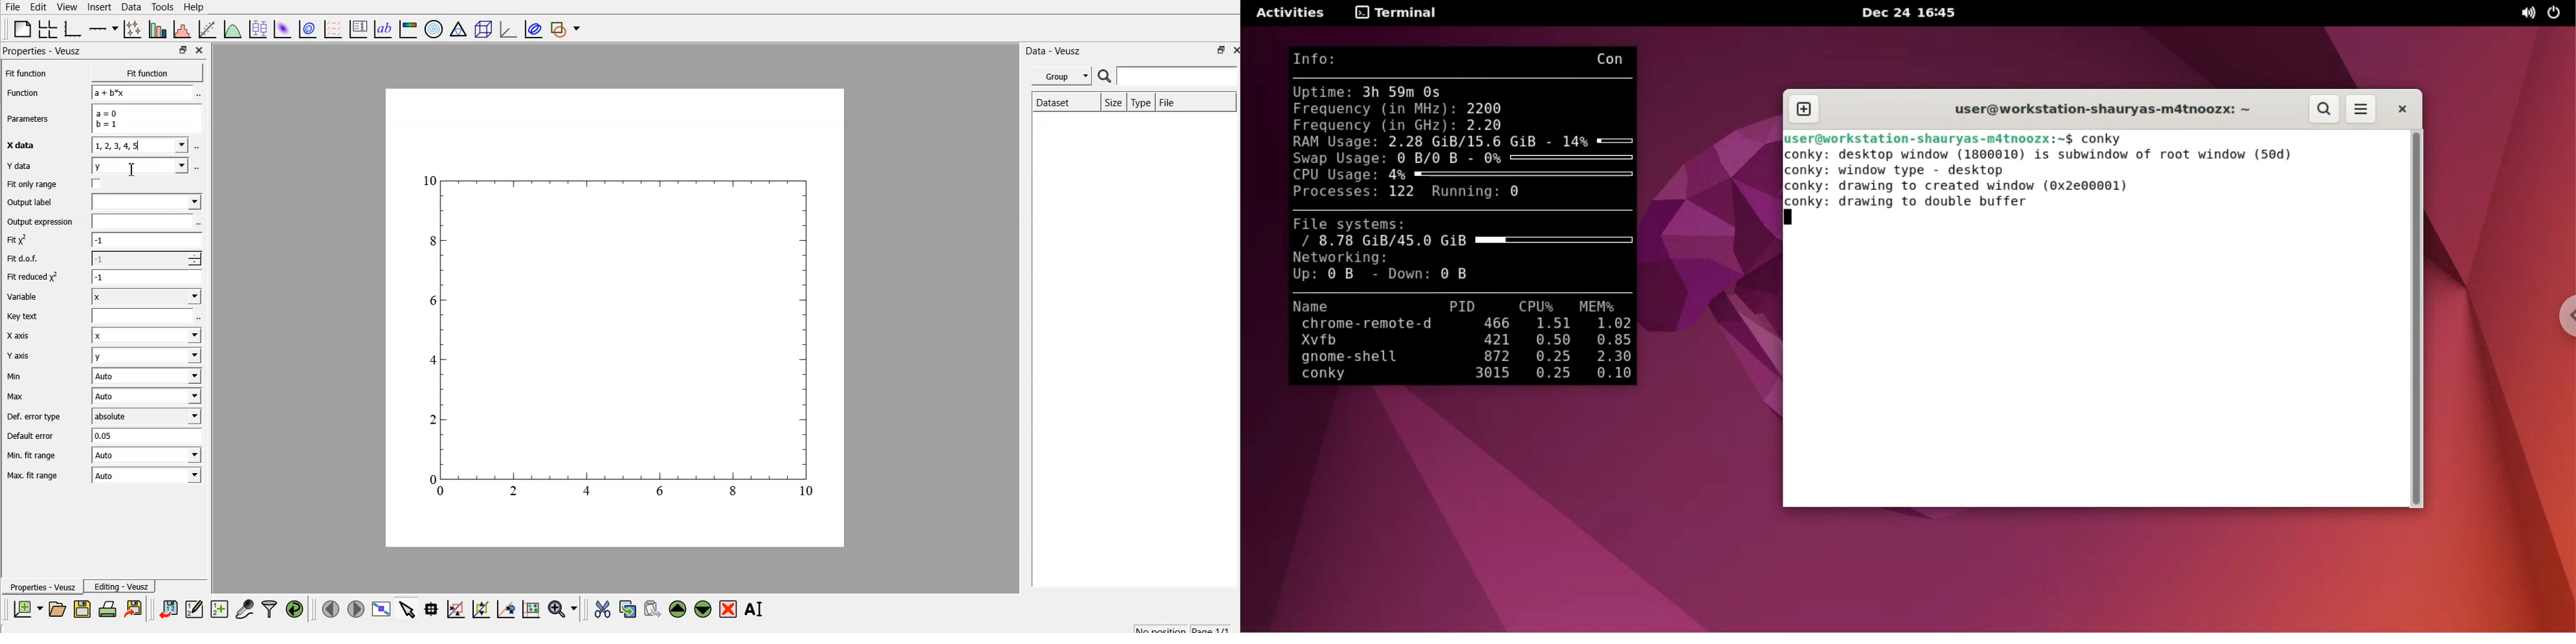  What do you see at coordinates (652, 609) in the screenshot?
I see `paste the selected widget` at bounding box center [652, 609].